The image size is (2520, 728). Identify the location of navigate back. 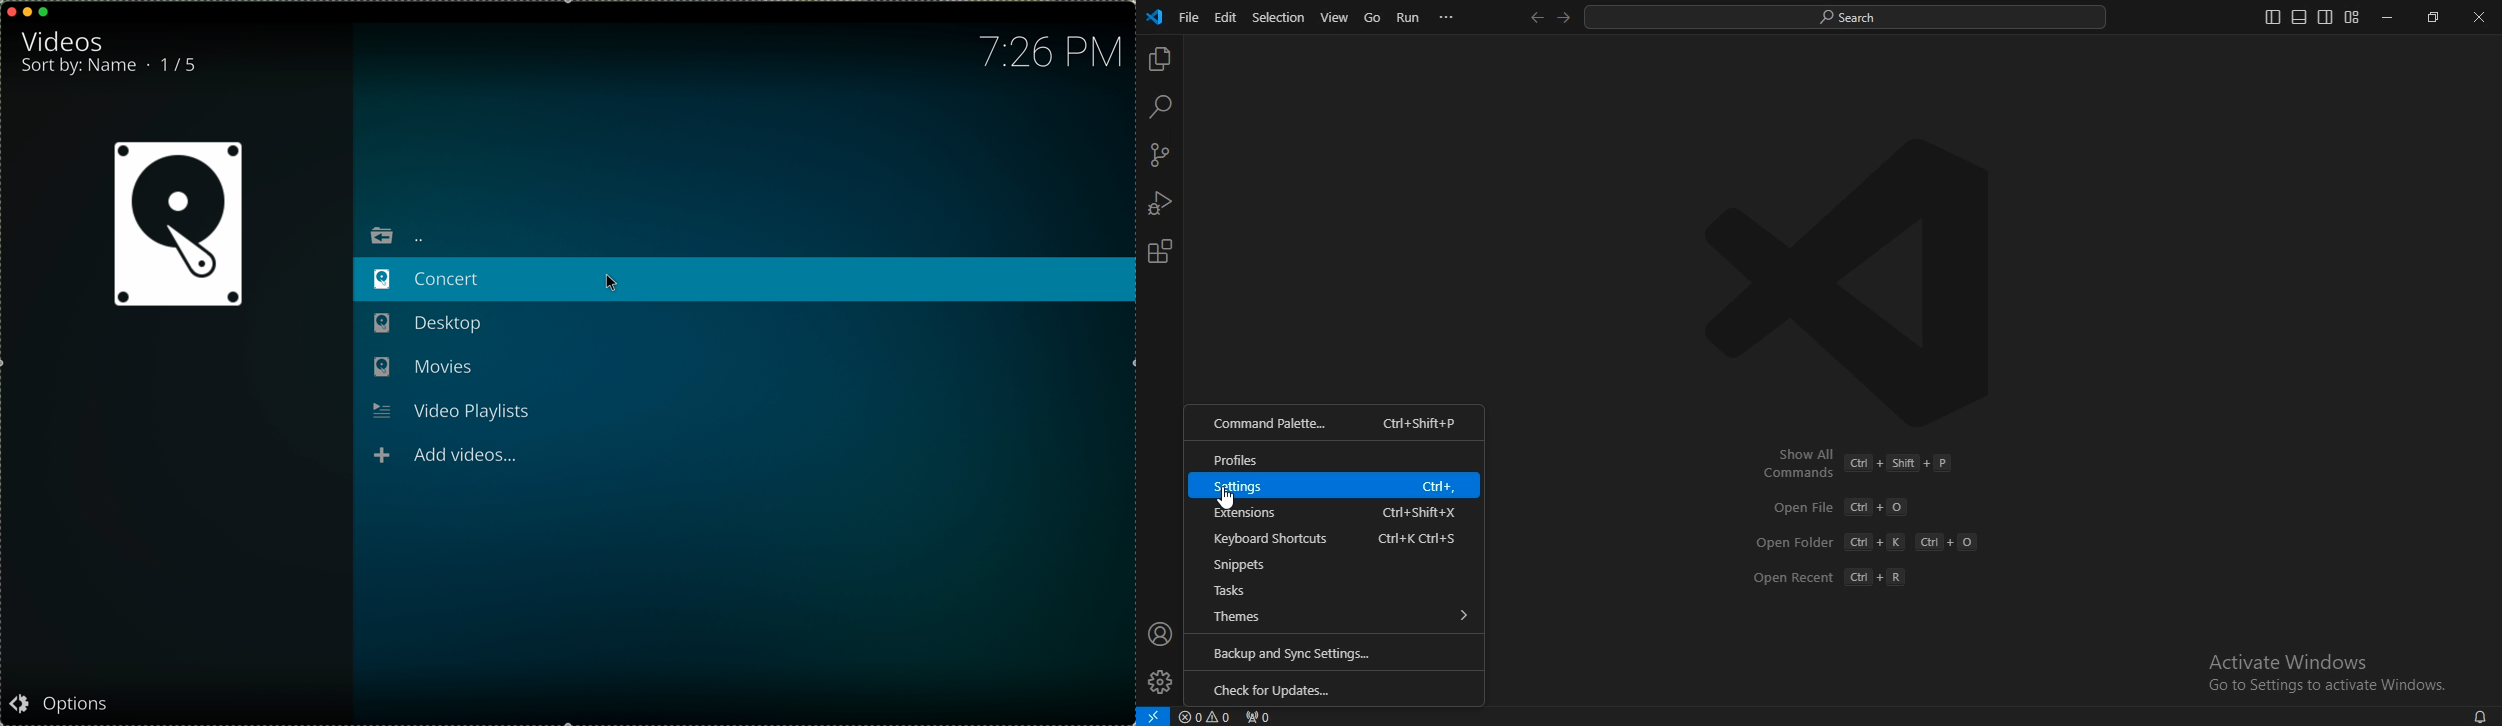
(396, 235).